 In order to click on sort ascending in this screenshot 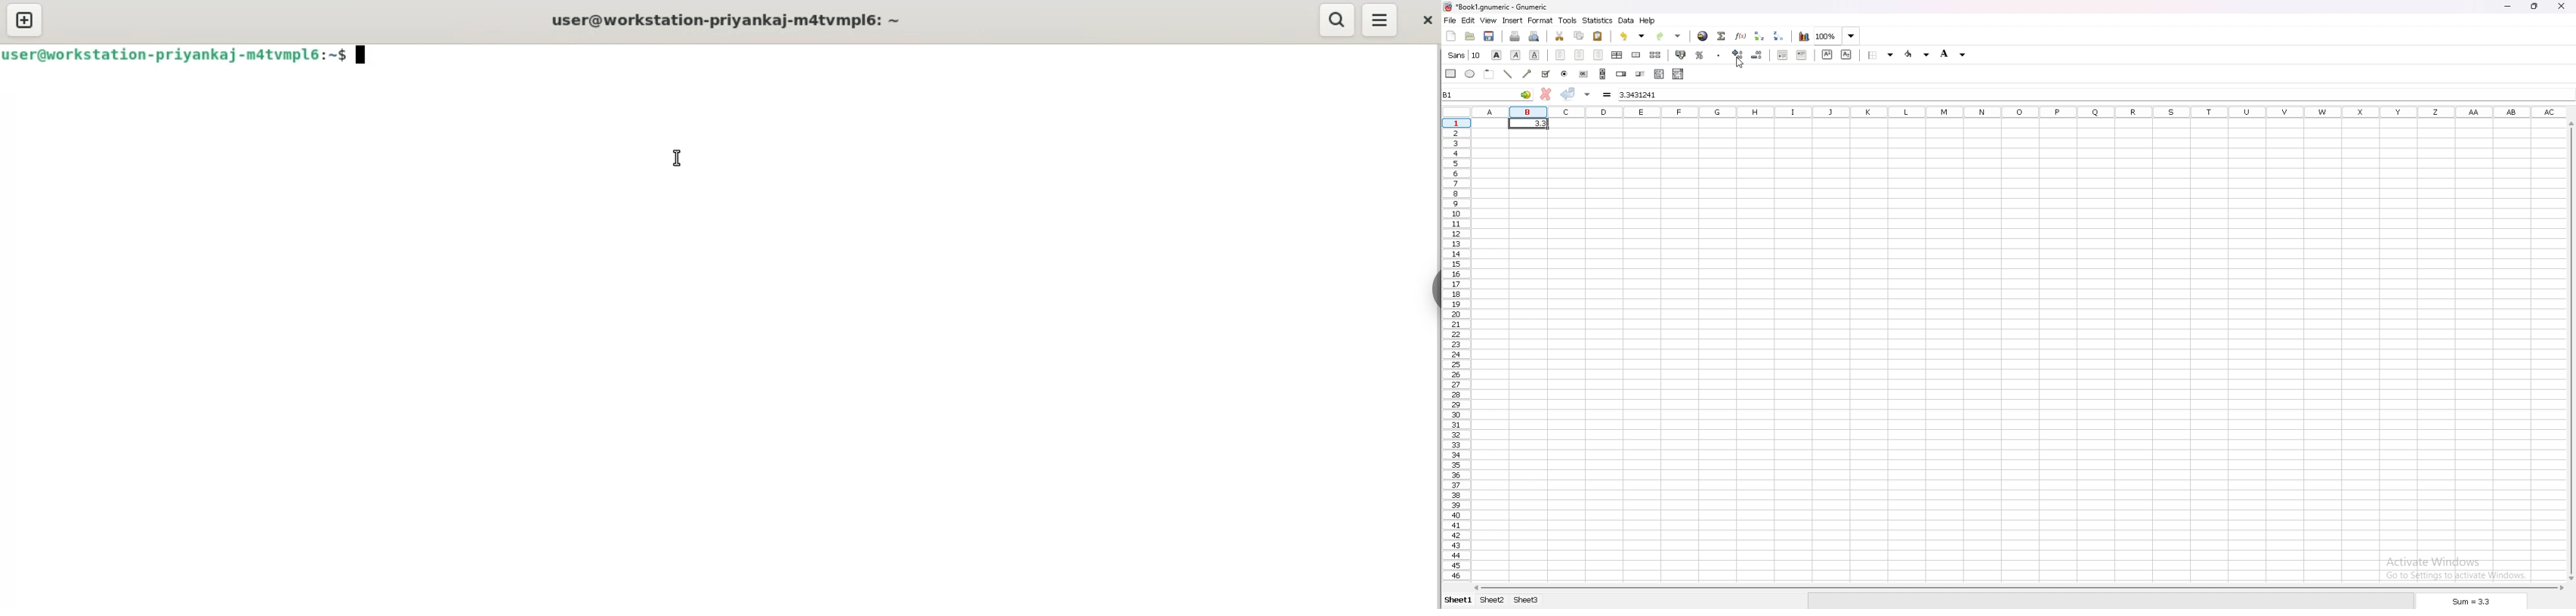, I will do `click(1759, 36)`.